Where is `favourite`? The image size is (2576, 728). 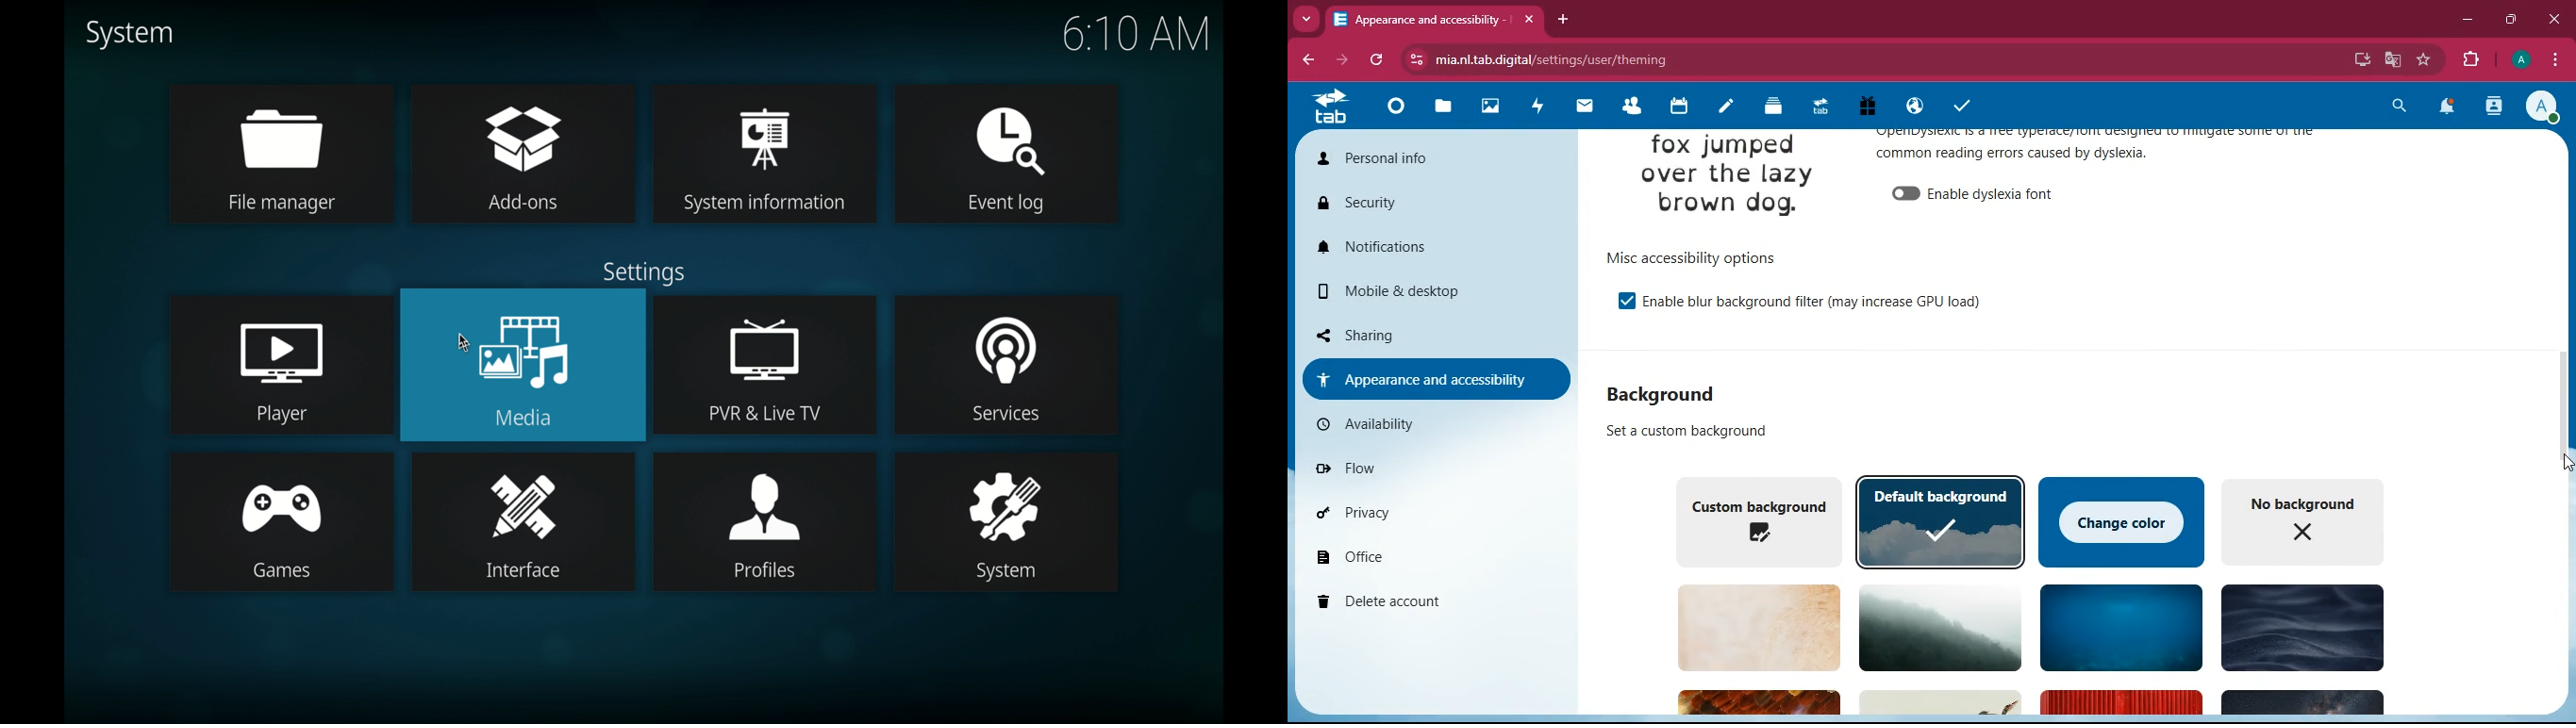
favourite is located at coordinates (2421, 60).